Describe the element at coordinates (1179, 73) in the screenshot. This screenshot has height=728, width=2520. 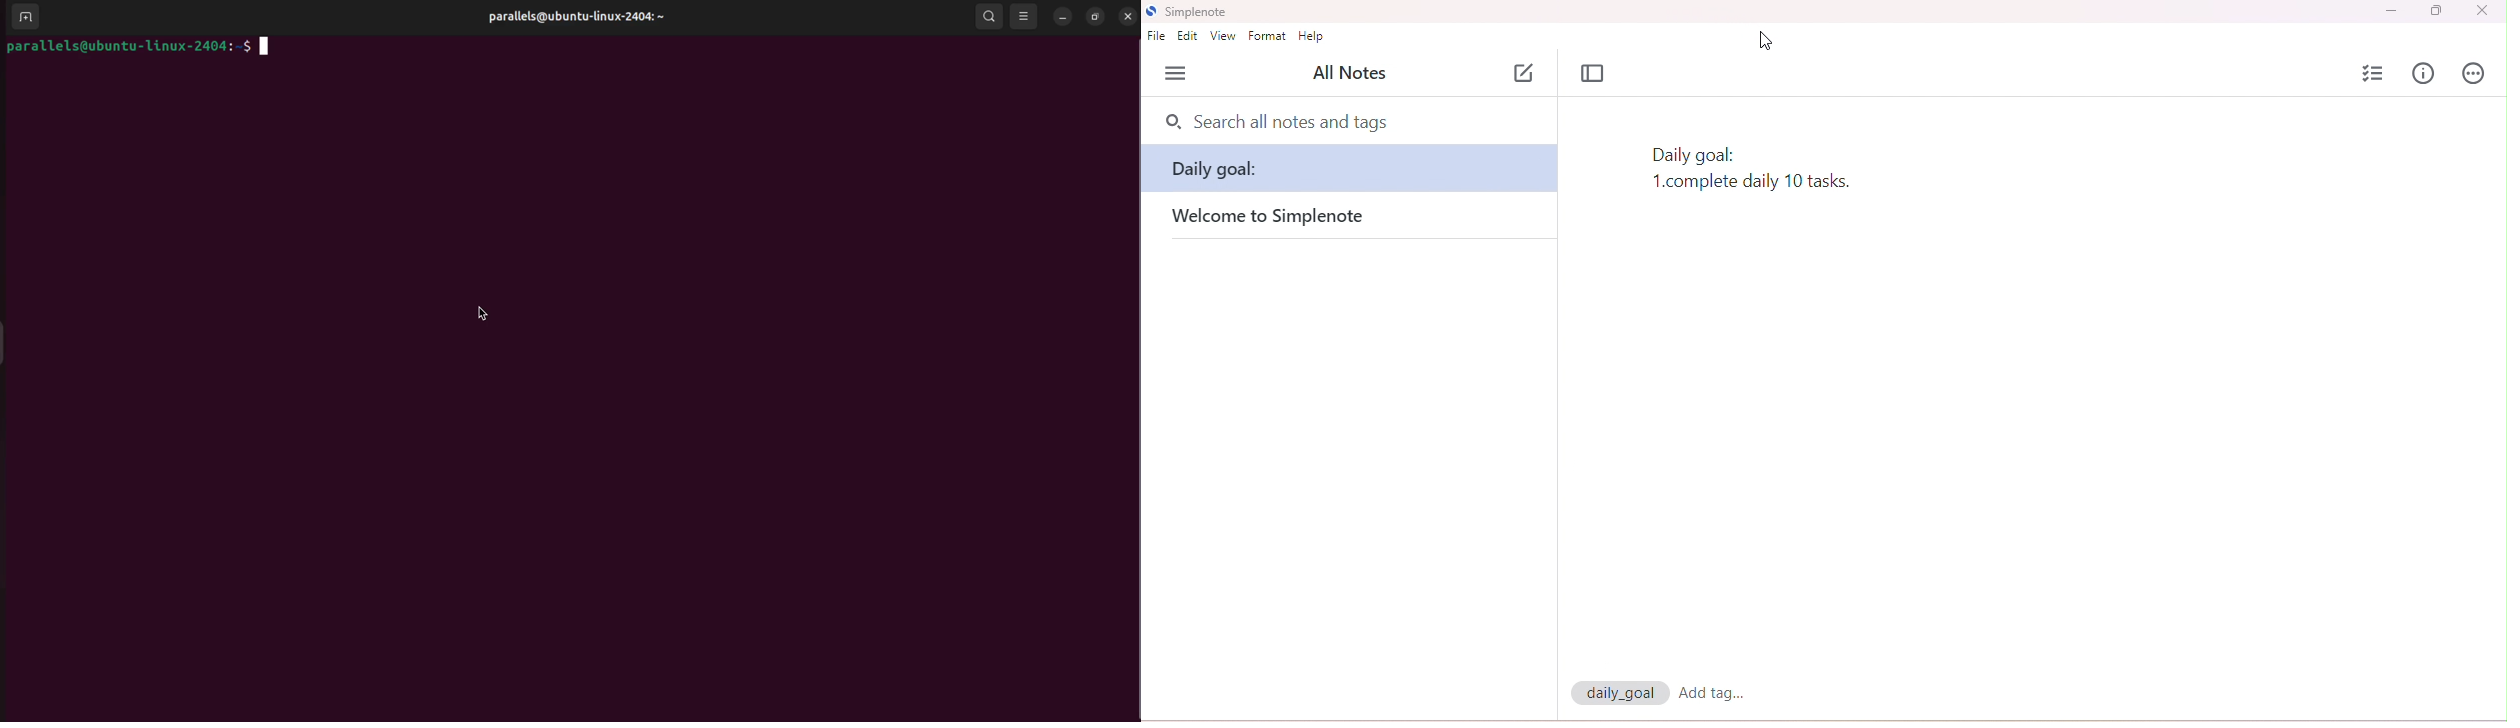
I see `menu` at that location.